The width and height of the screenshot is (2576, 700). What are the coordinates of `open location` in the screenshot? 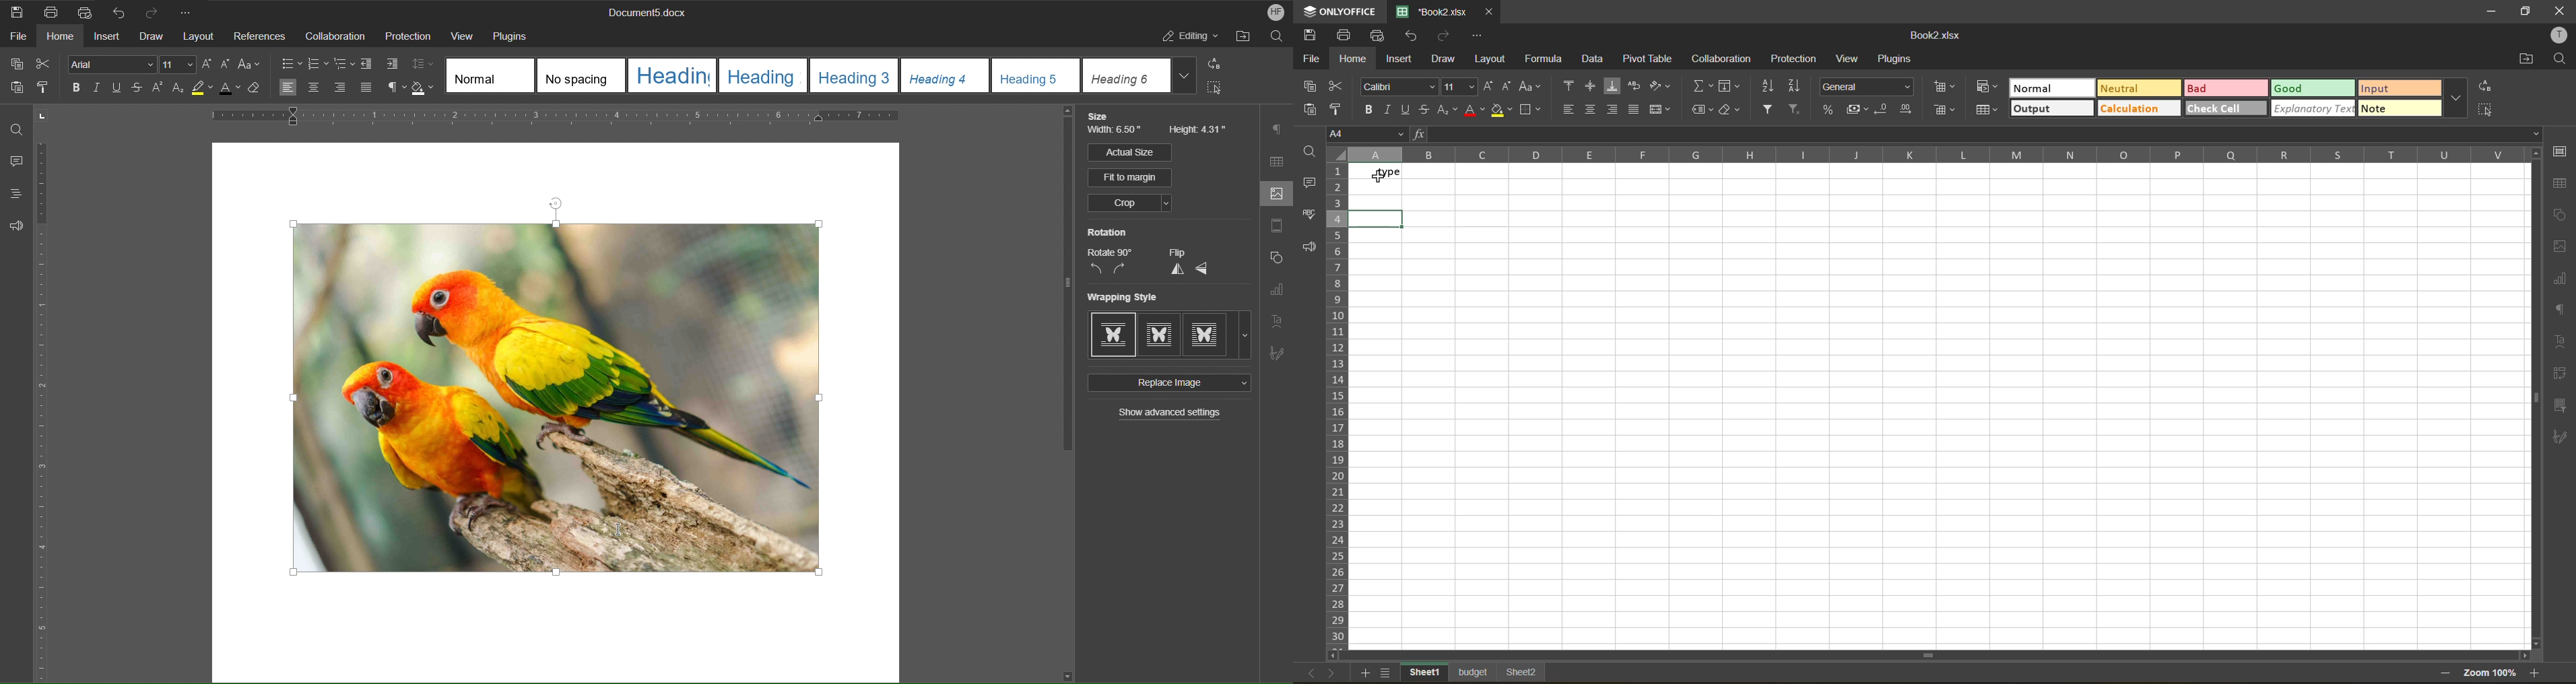 It's located at (2527, 59).